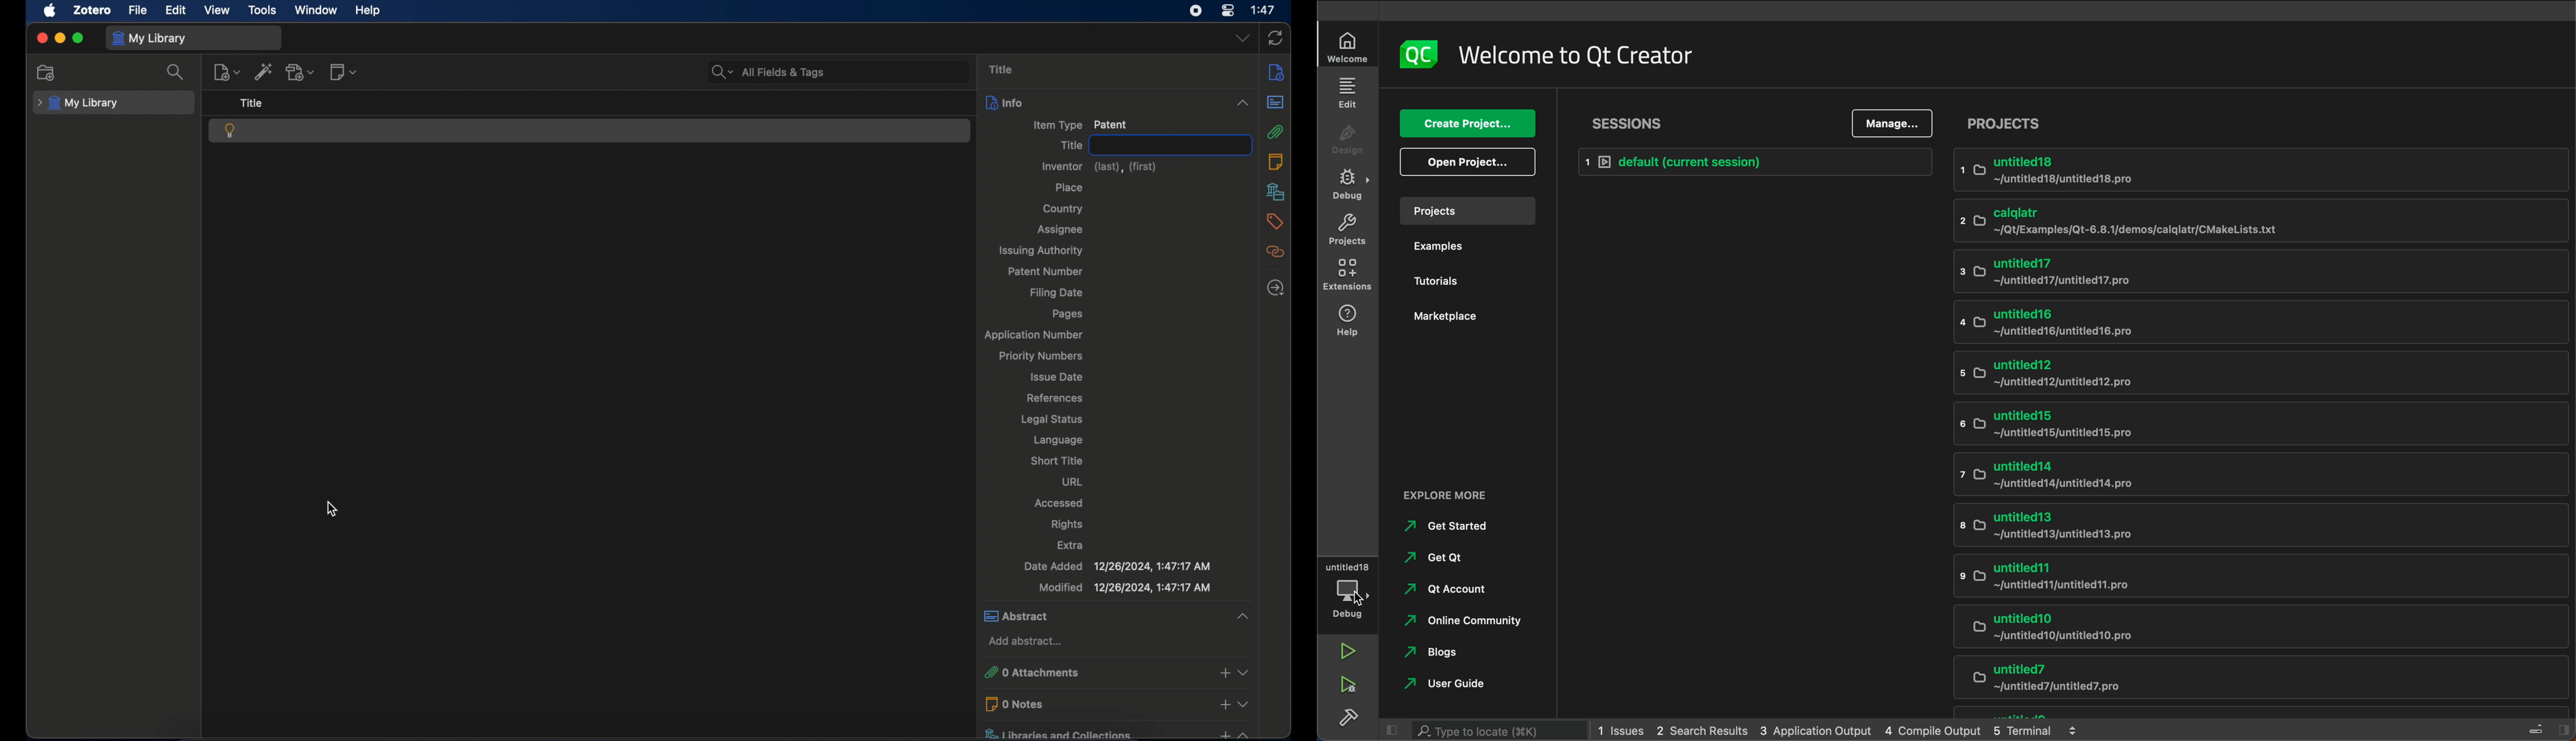 Image resolution: width=2576 pixels, height=756 pixels. What do you see at coordinates (1074, 704) in the screenshot?
I see `0 notes` at bounding box center [1074, 704].